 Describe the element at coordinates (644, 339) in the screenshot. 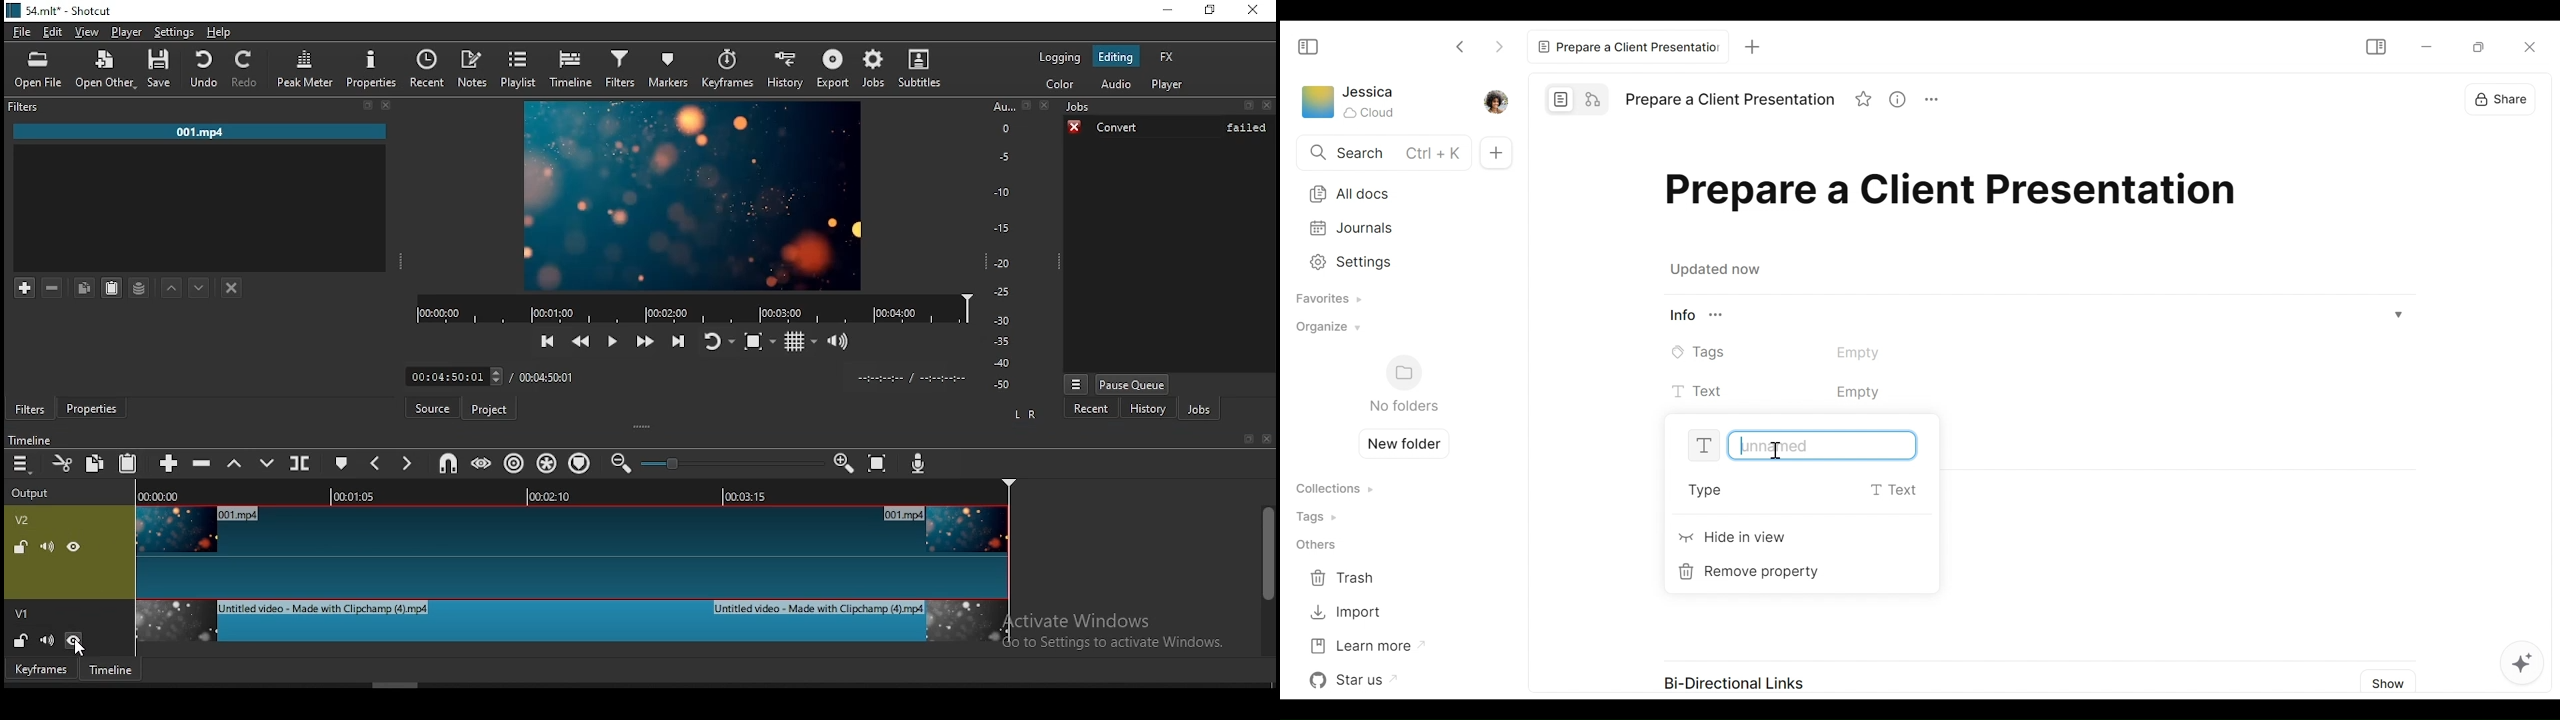

I see `play quickly forwards` at that location.